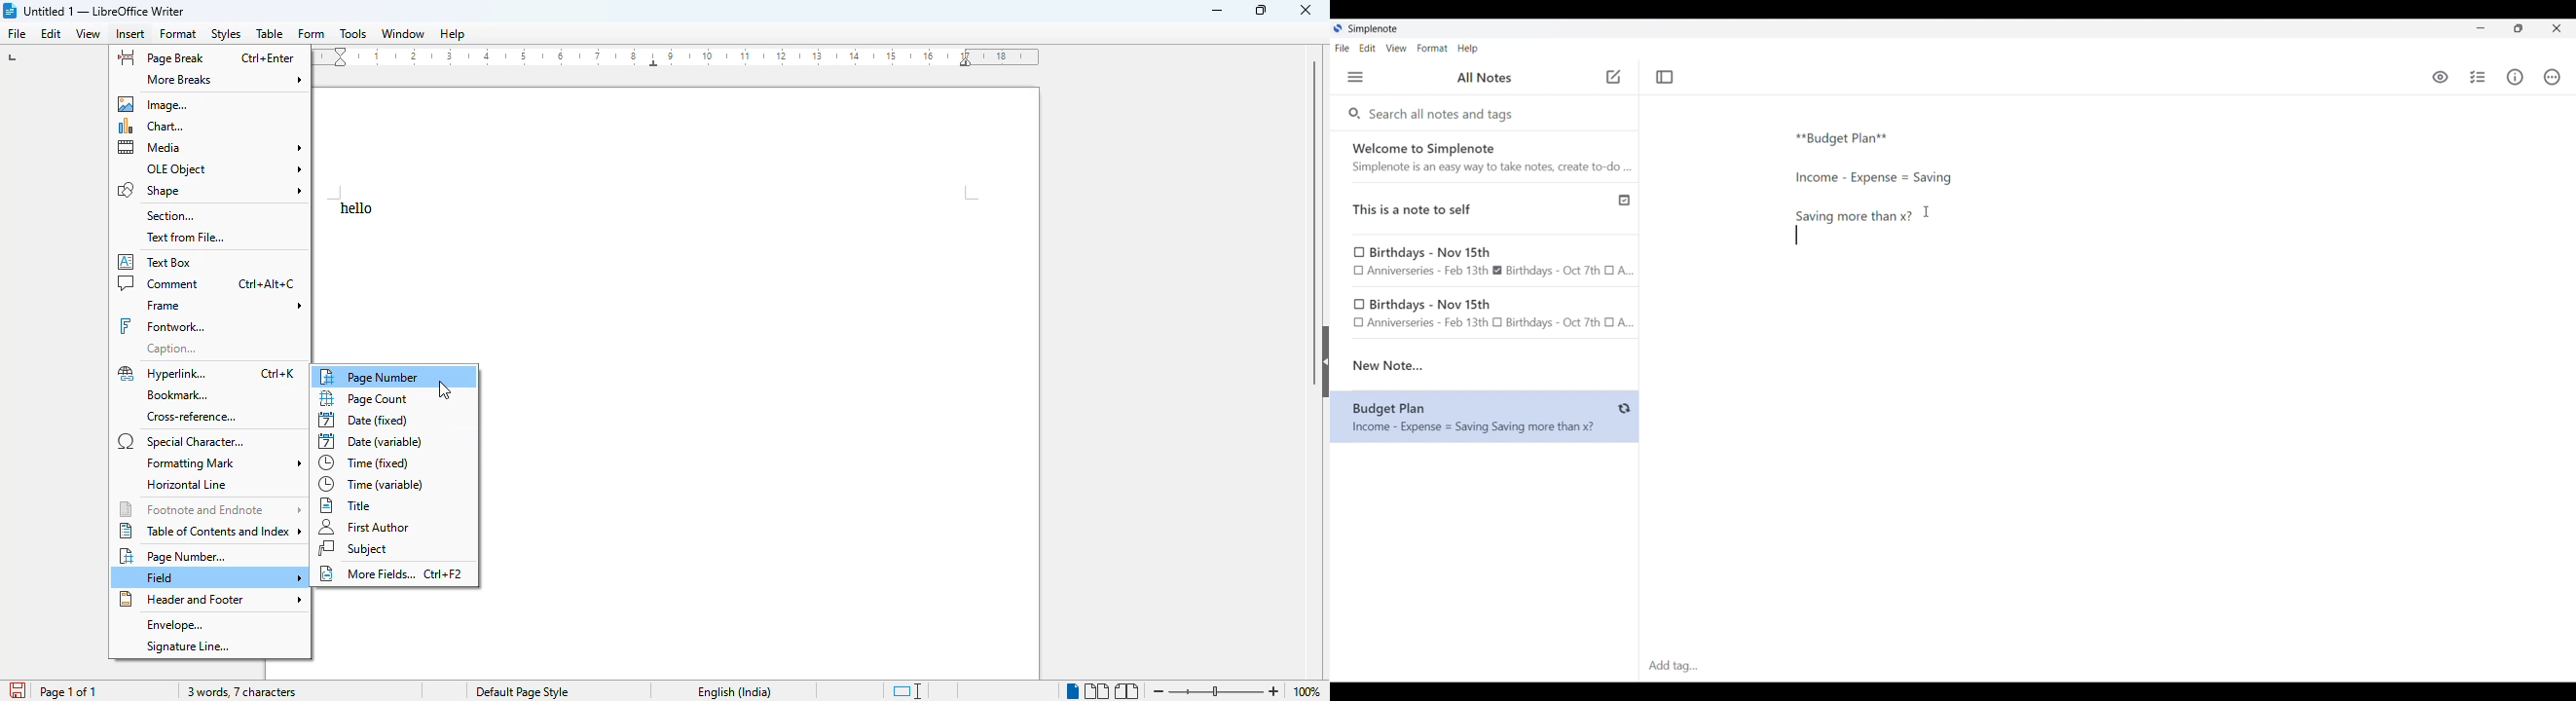 The image size is (2576, 728). I want to click on zoom out, so click(1159, 690).